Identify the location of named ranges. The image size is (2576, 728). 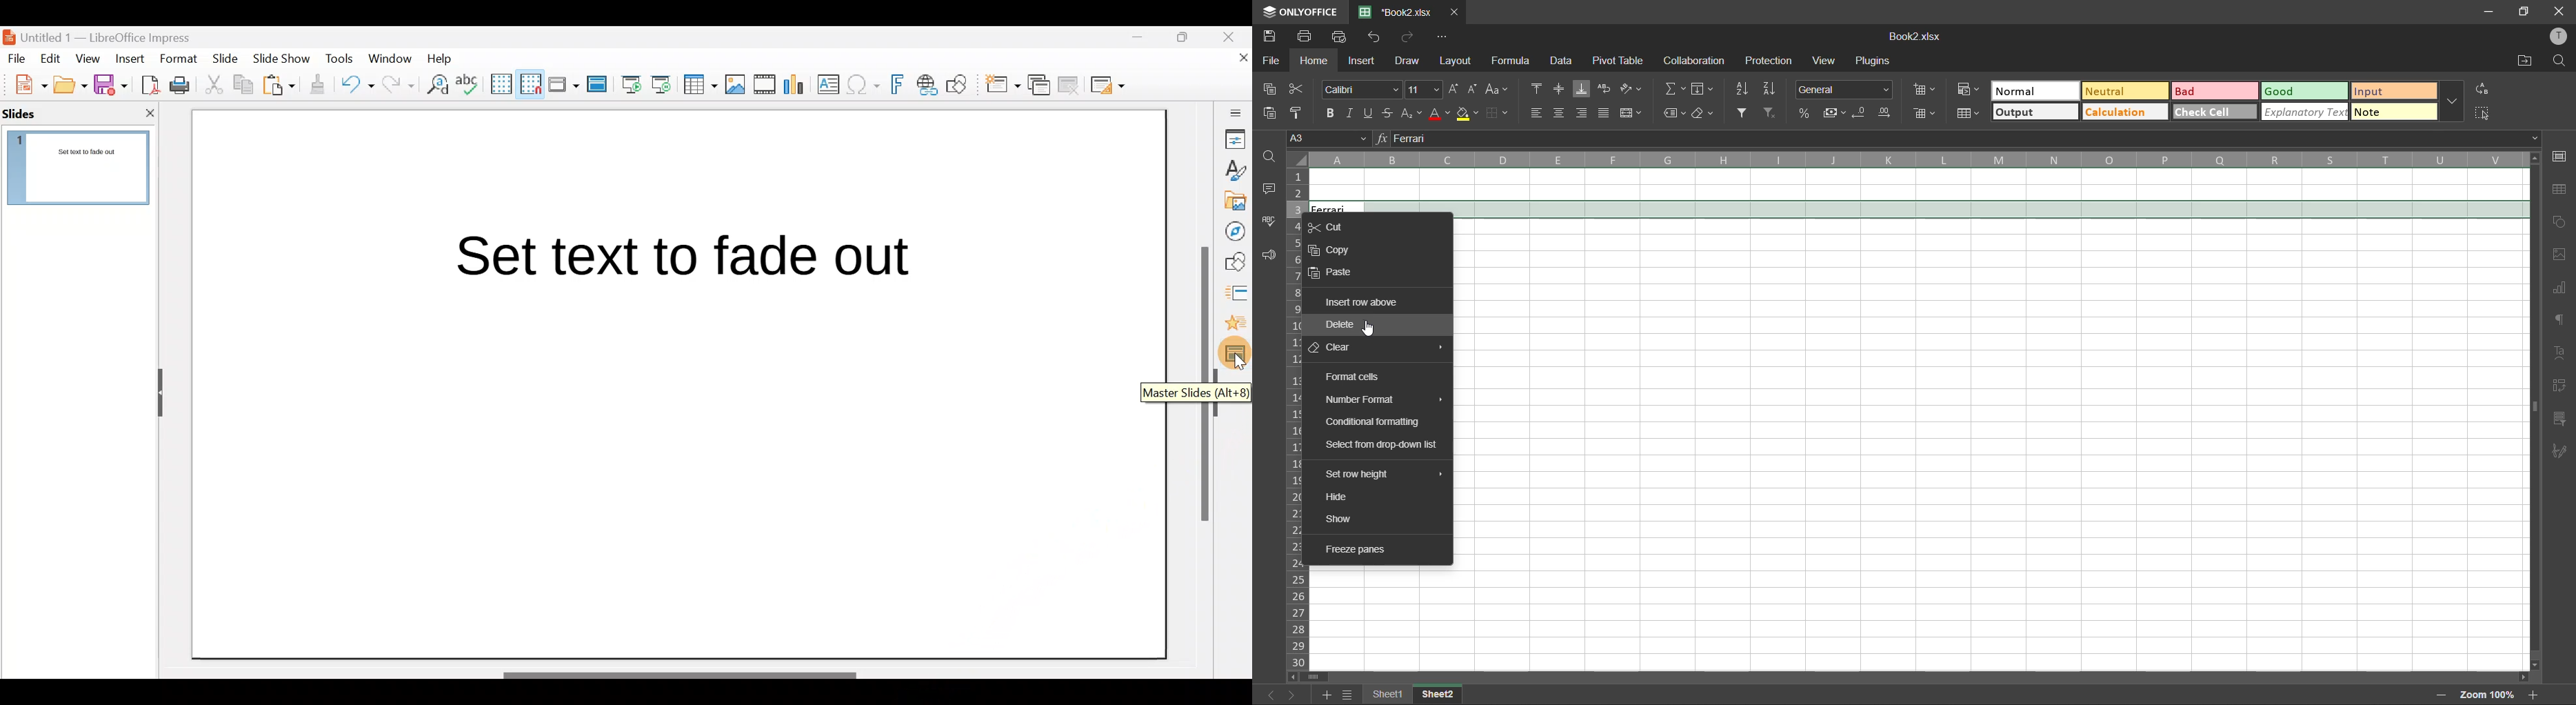
(1673, 112).